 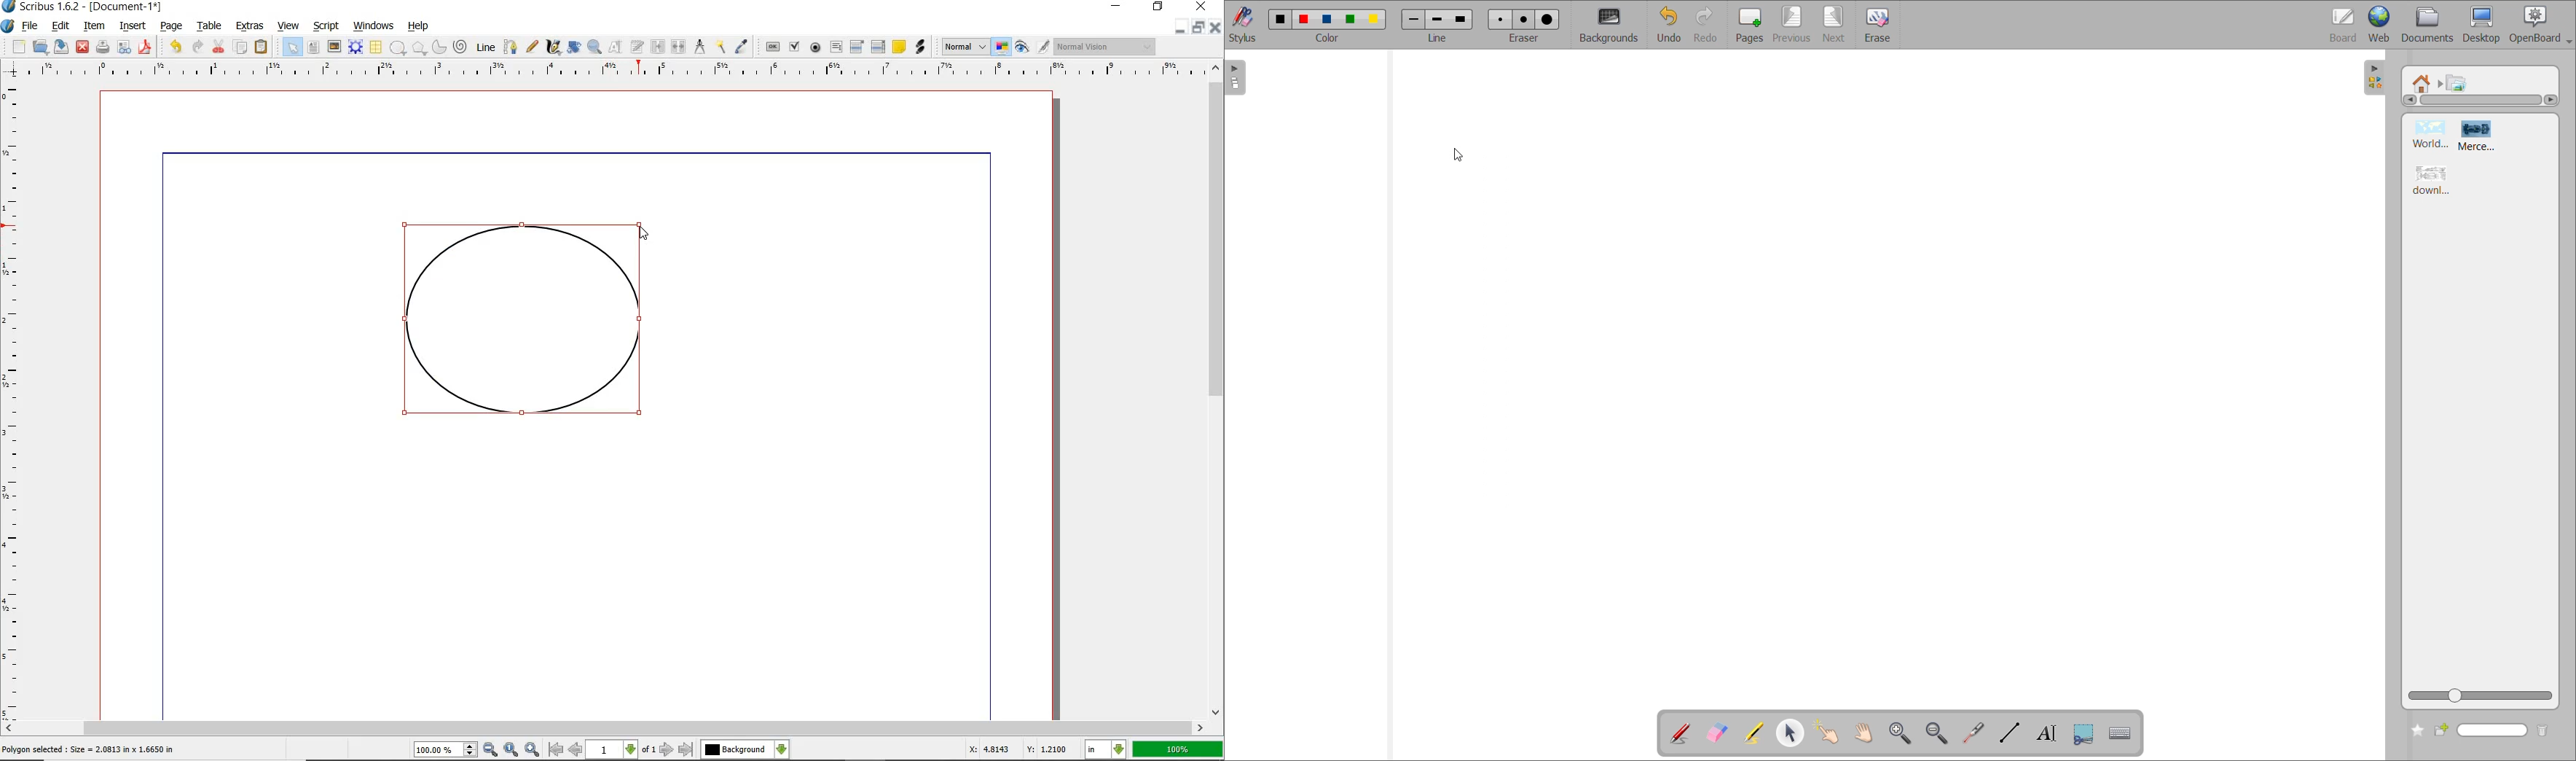 What do you see at coordinates (1105, 748) in the screenshot?
I see `select current unit` at bounding box center [1105, 748].